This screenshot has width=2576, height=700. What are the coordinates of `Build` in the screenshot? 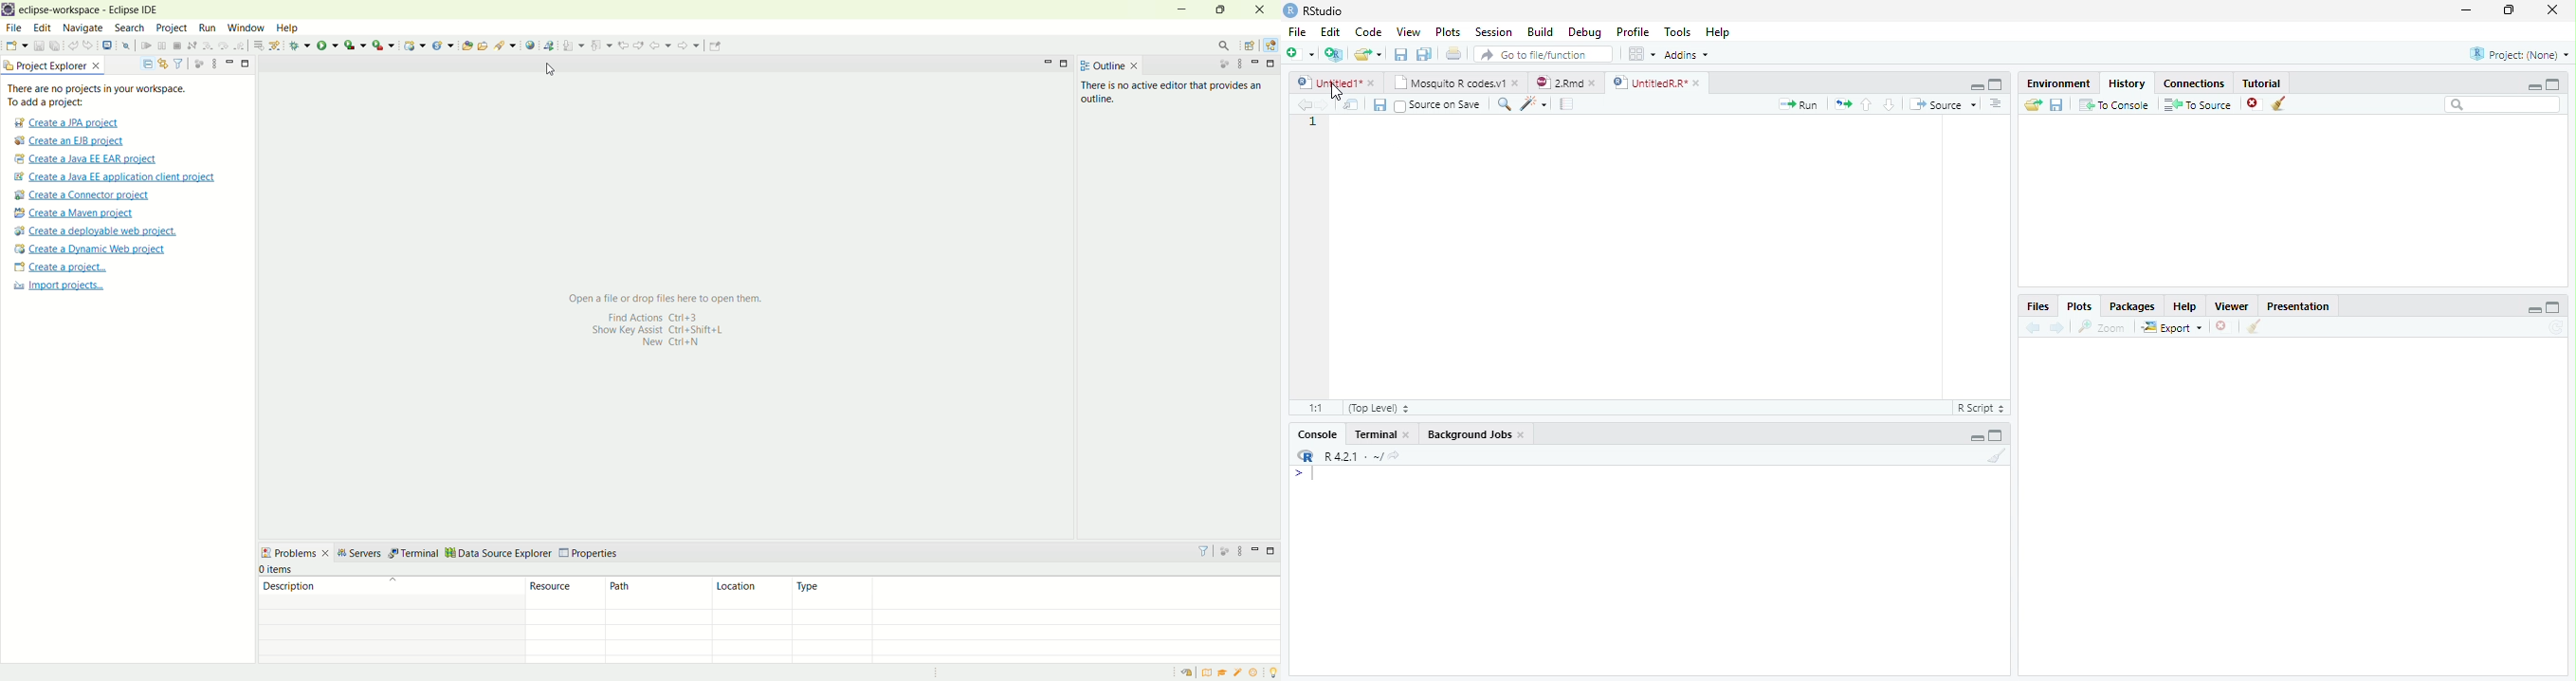 It's located at (1544, 32).